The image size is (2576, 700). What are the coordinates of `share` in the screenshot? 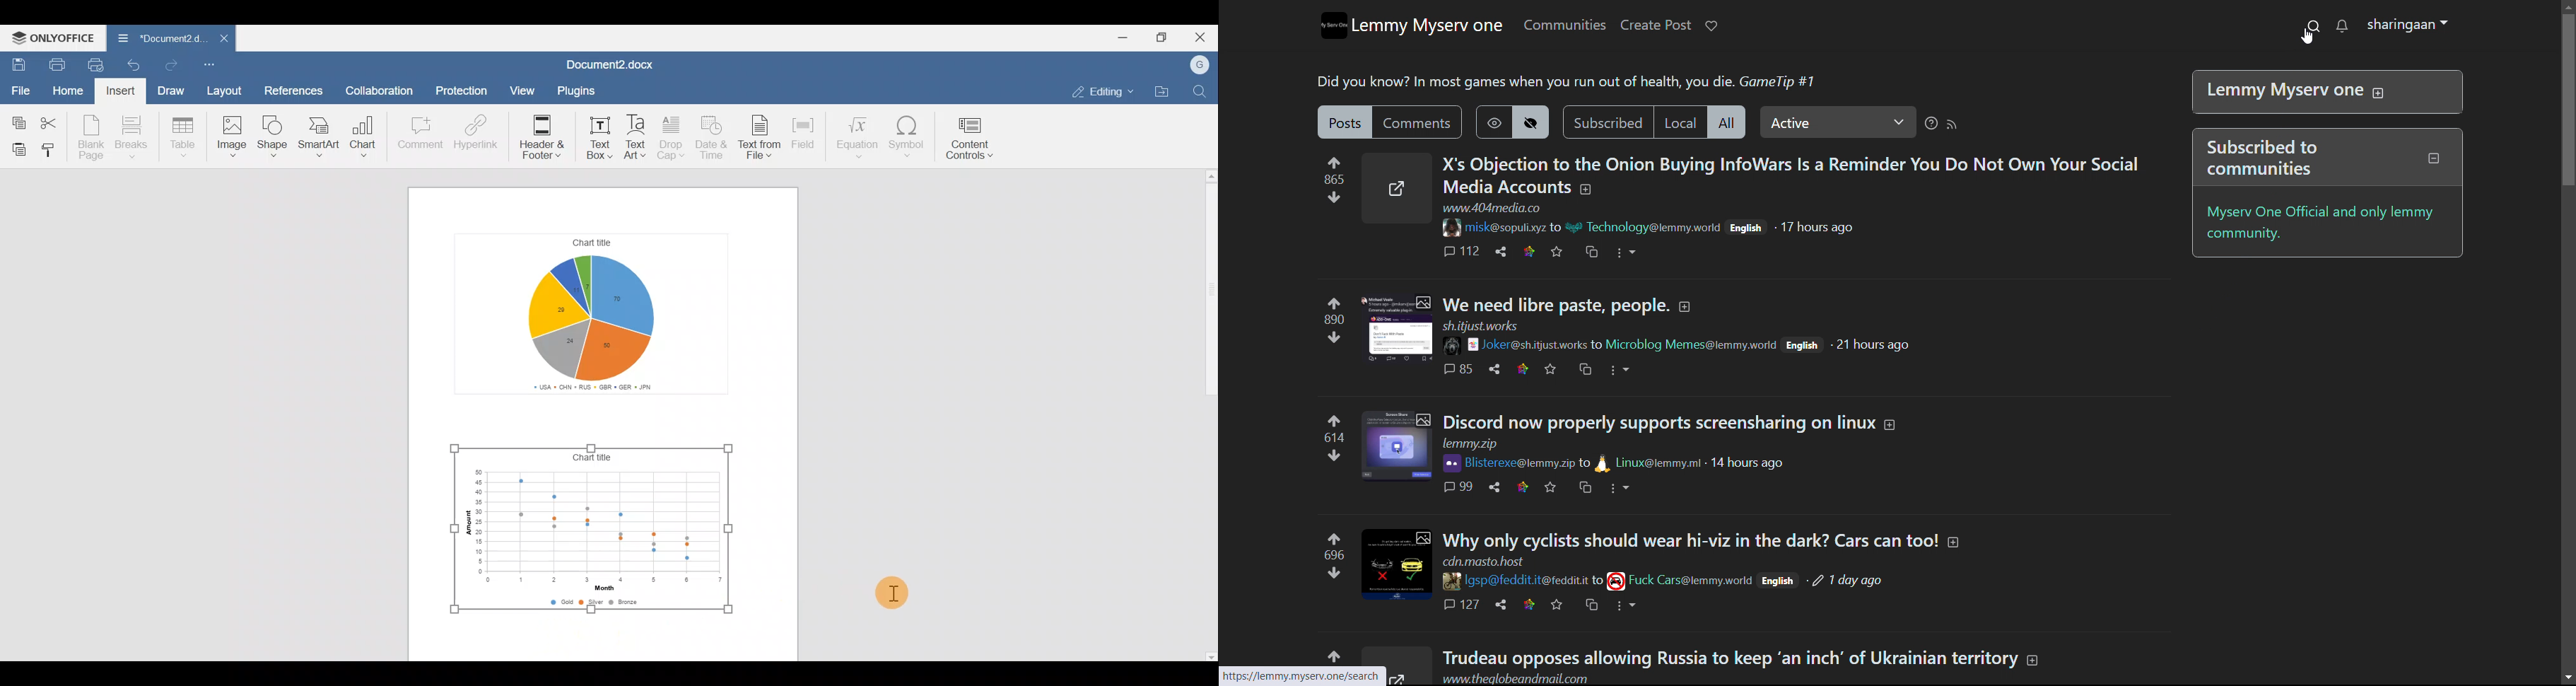 It's located at (1496, 369).